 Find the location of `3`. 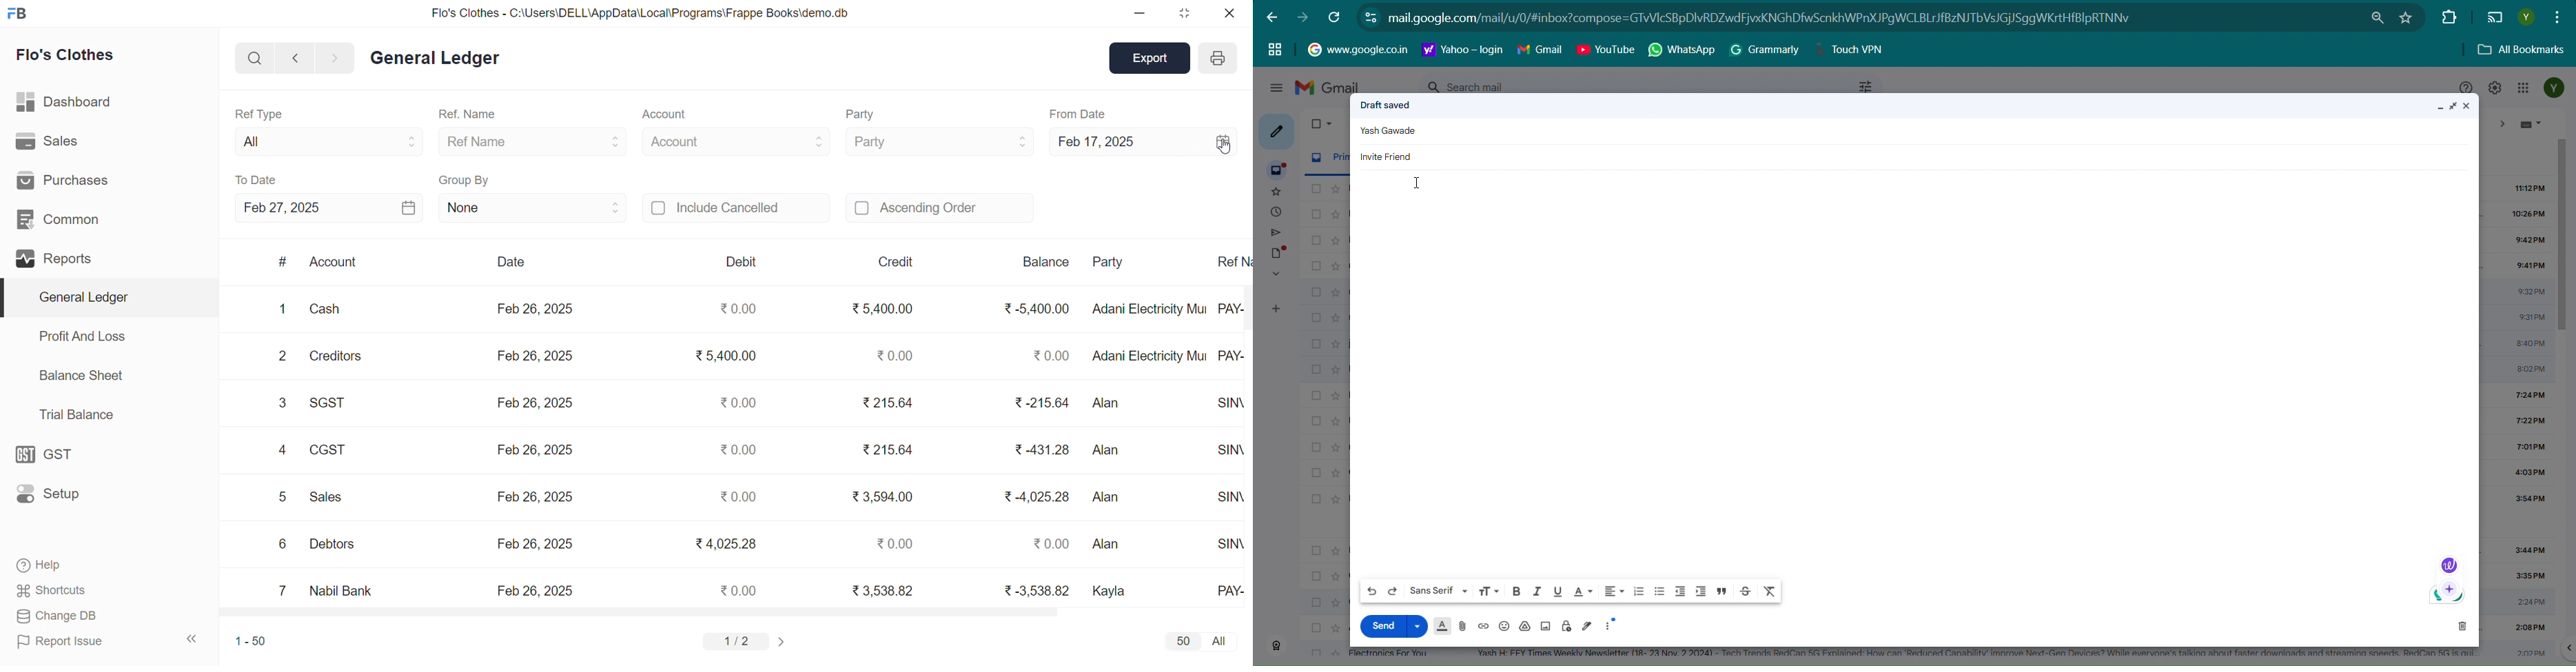

3 is located at coordinates (285, 404).